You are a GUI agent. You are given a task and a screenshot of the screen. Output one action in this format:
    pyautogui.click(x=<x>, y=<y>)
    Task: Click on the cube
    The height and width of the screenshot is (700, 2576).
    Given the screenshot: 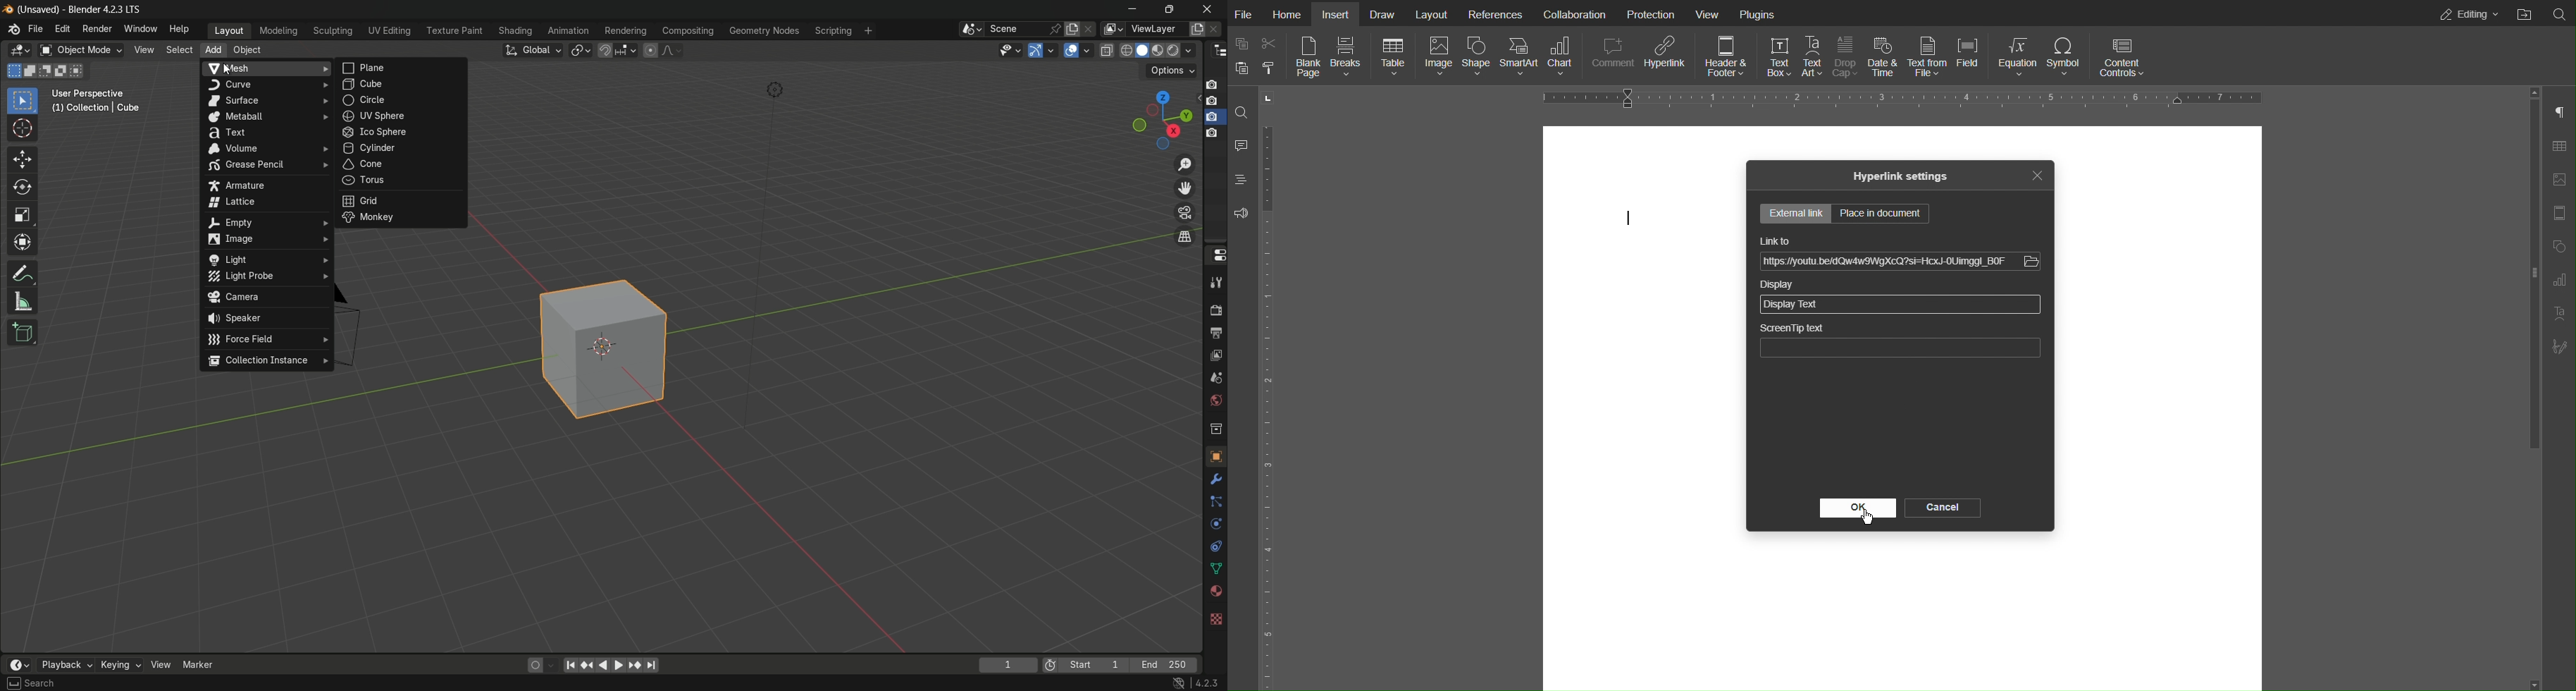 What is the action you would take?
    pyautogui.click(x=607, y=346)
    